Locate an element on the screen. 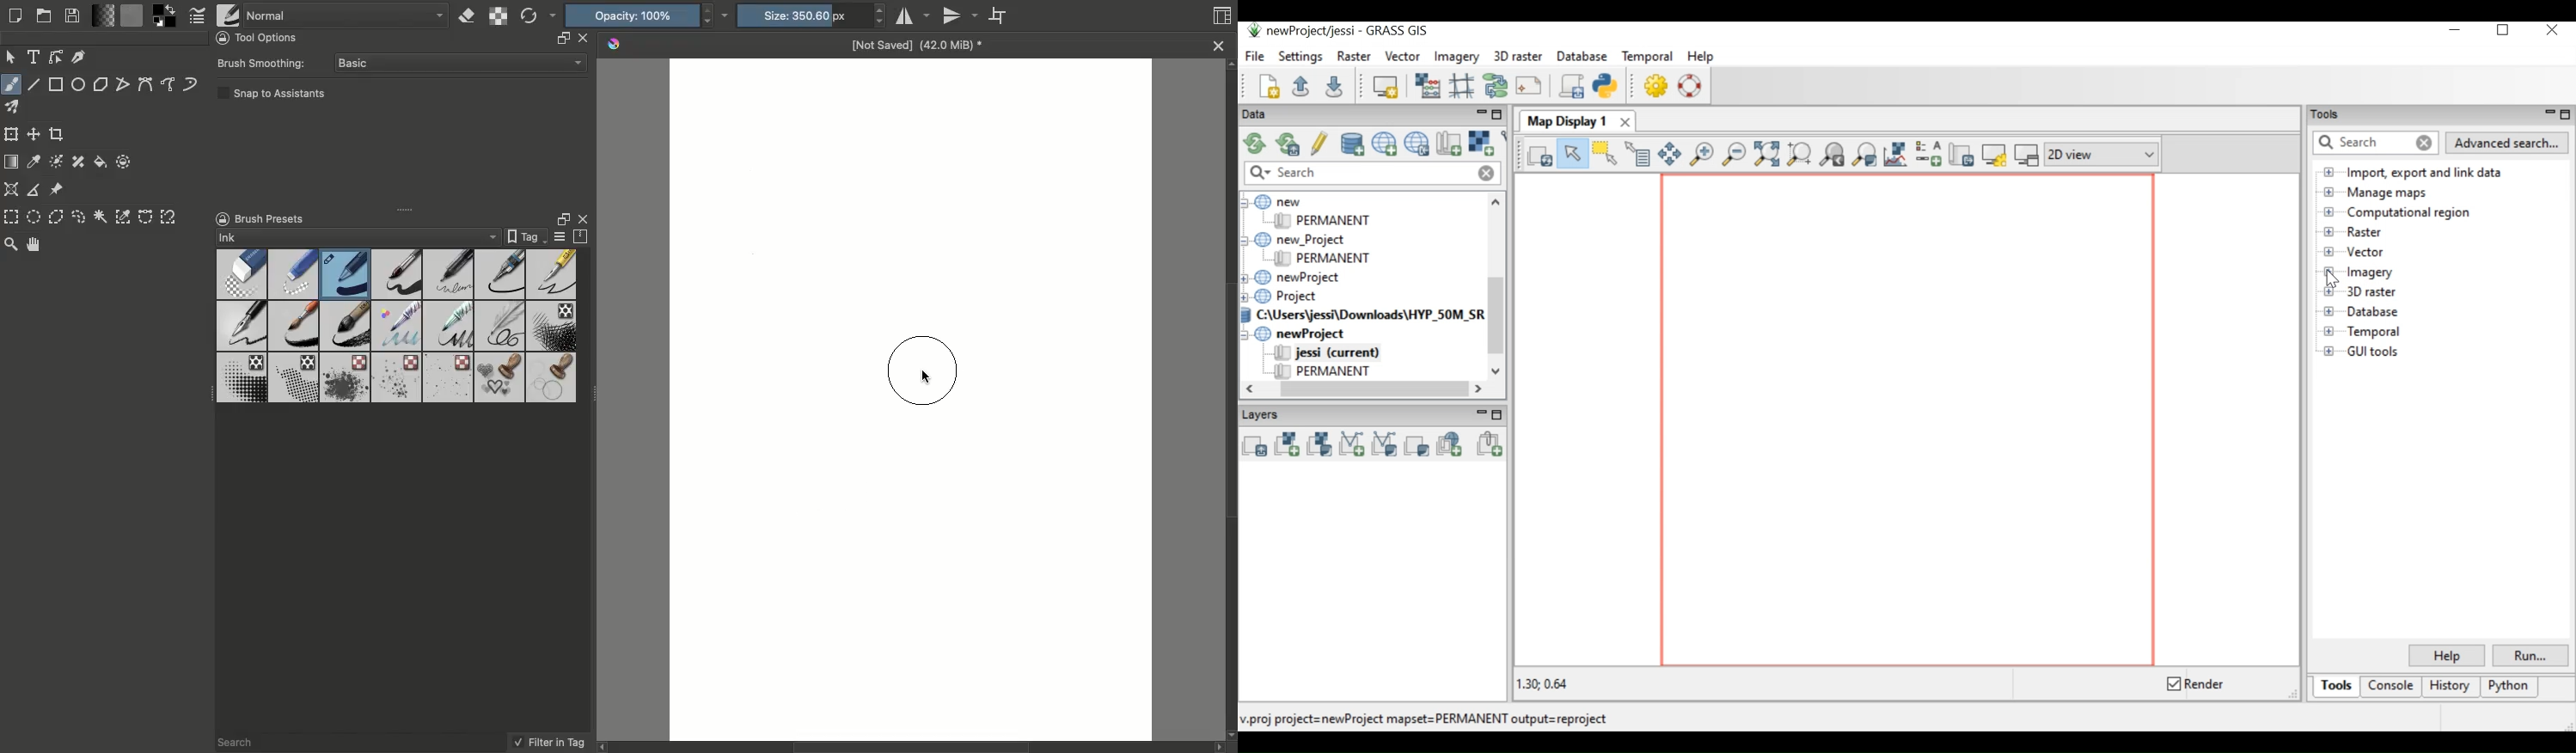  Polyline is located at coordinates (123, 84).